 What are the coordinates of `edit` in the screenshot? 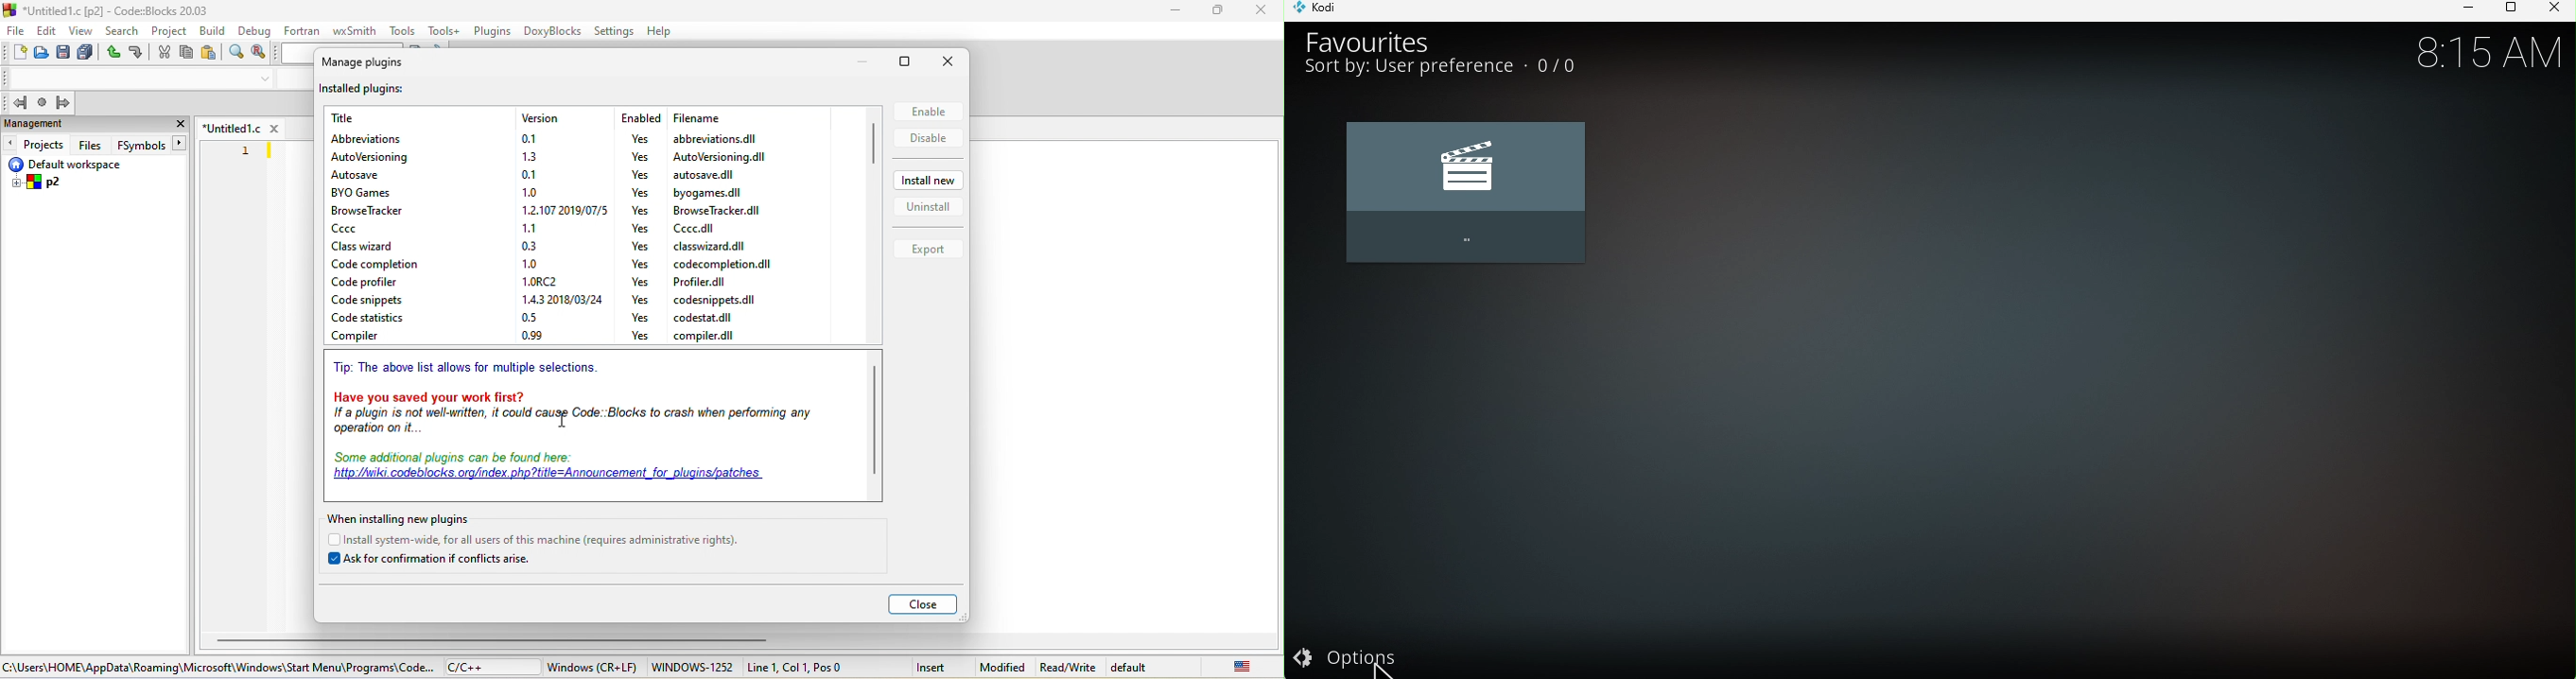 It's located at (46, 32).